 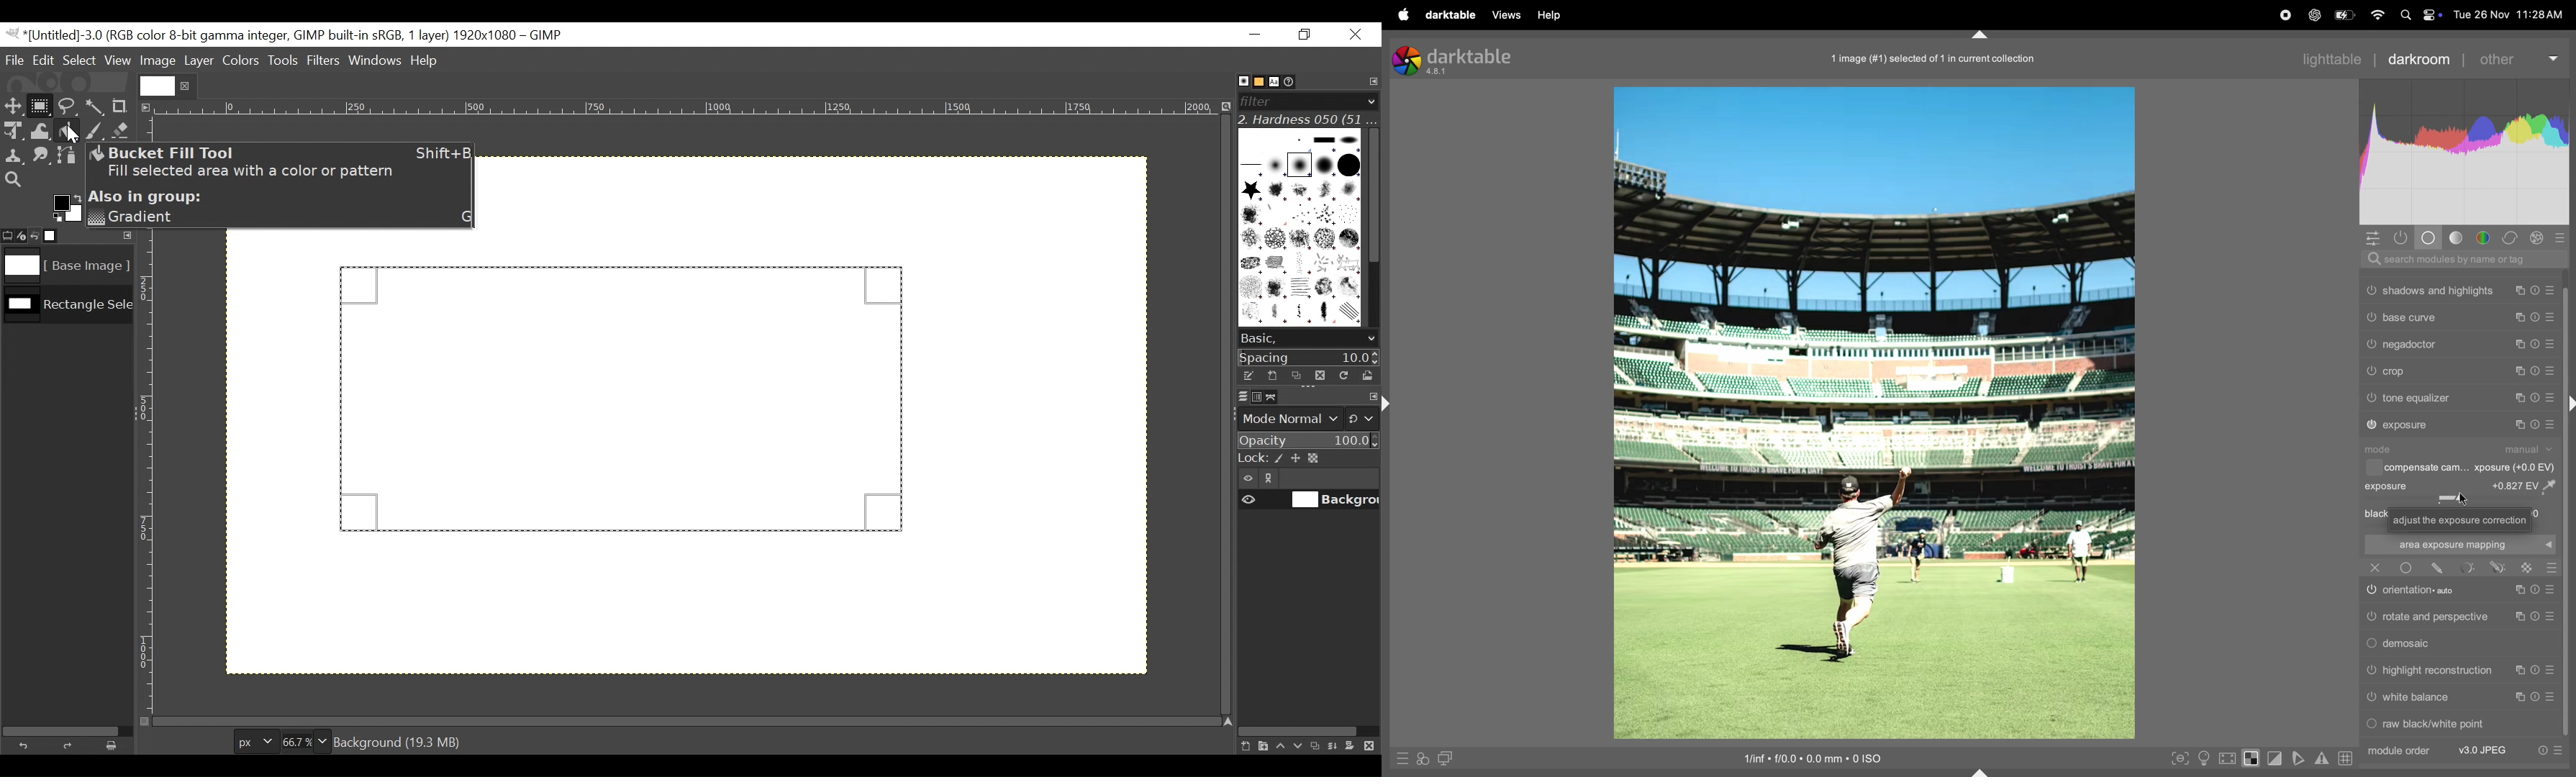 What do you see at coordinates (2388, 486) in the screenshot?
I see `Exposure ` at bounding box center [2388, 486].